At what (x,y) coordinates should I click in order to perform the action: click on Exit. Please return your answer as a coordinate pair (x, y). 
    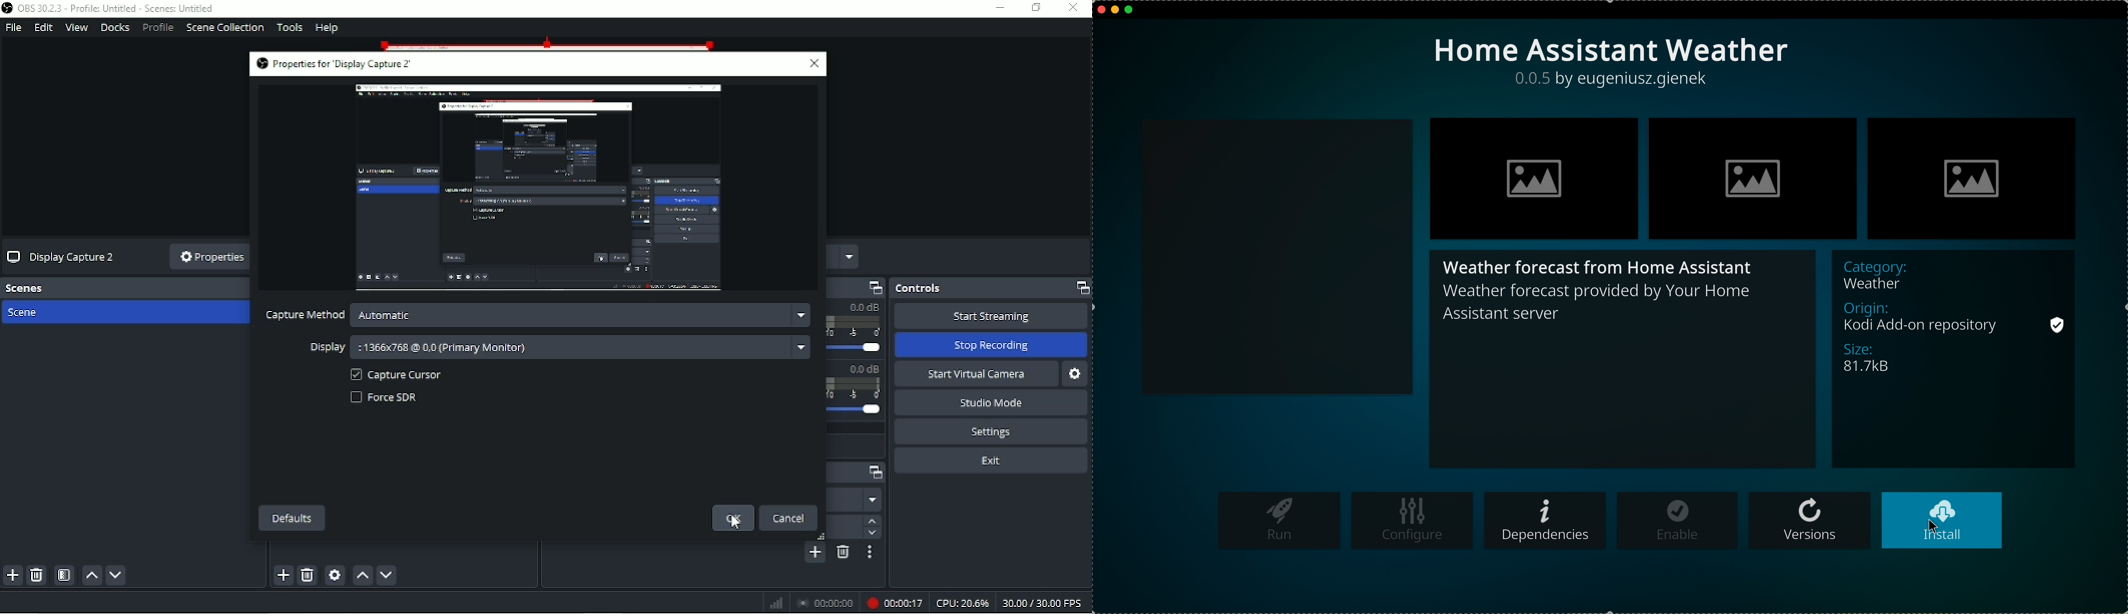
    Looking at the image, I should click on (991, 461).